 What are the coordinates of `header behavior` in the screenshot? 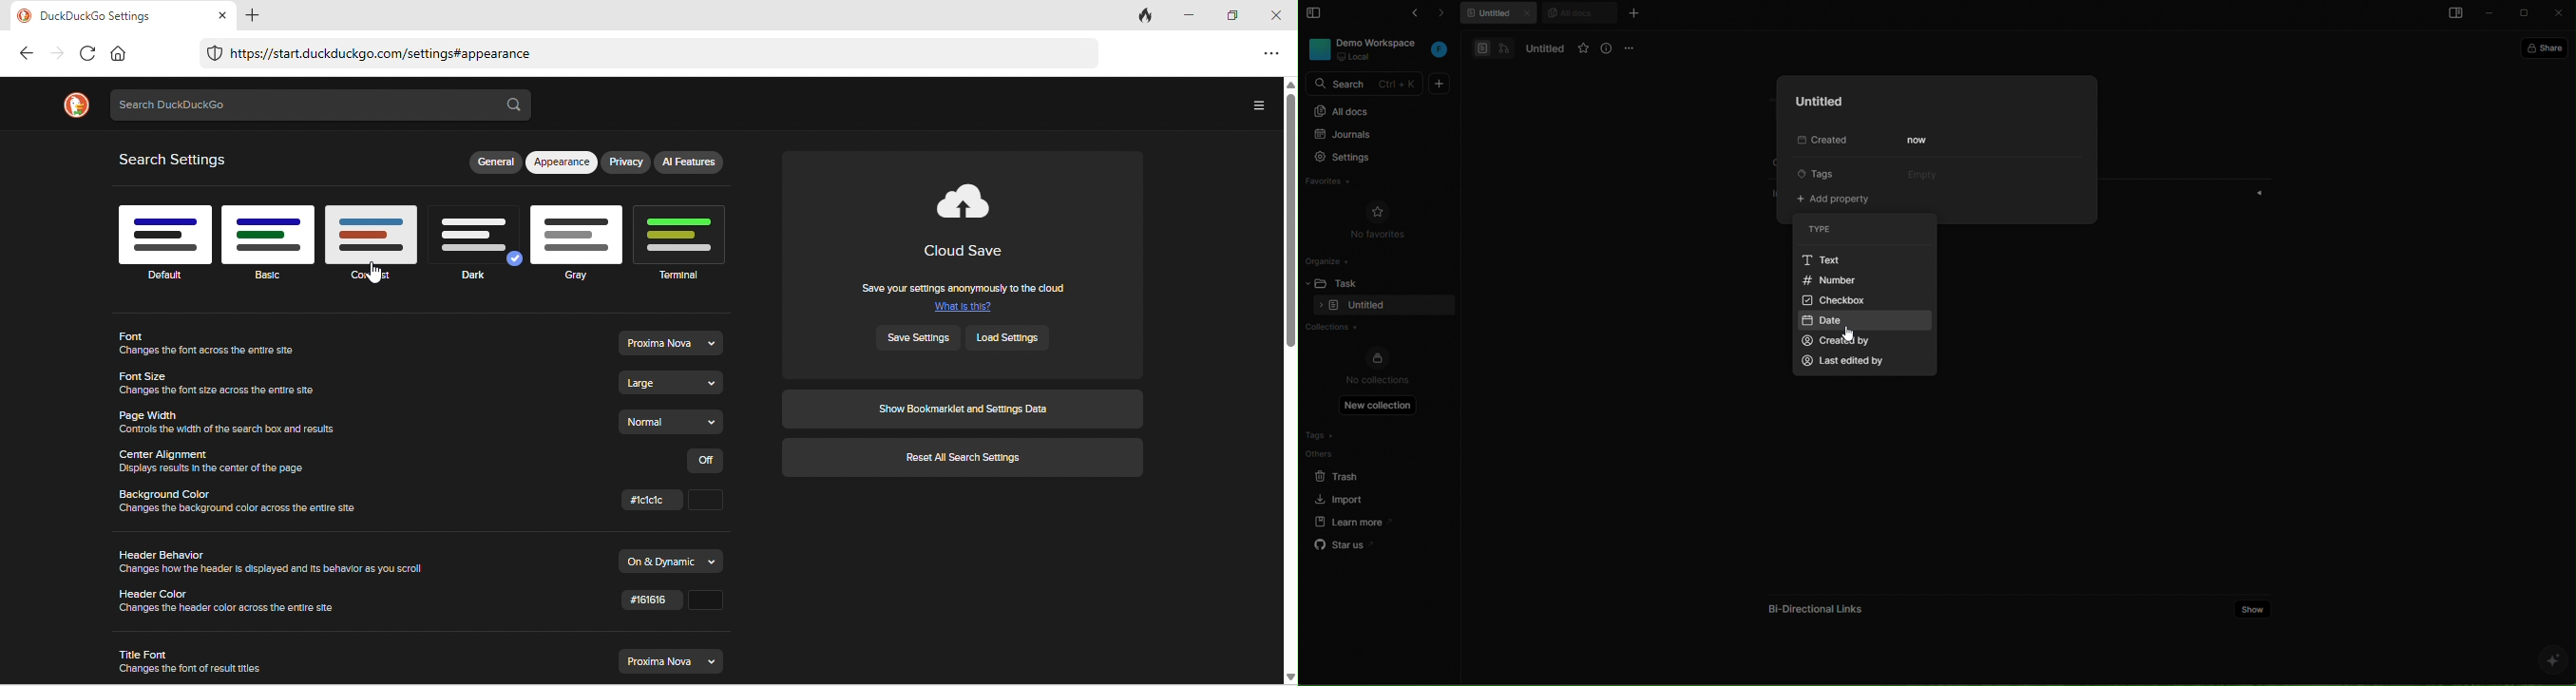 It's located at (277, 563).